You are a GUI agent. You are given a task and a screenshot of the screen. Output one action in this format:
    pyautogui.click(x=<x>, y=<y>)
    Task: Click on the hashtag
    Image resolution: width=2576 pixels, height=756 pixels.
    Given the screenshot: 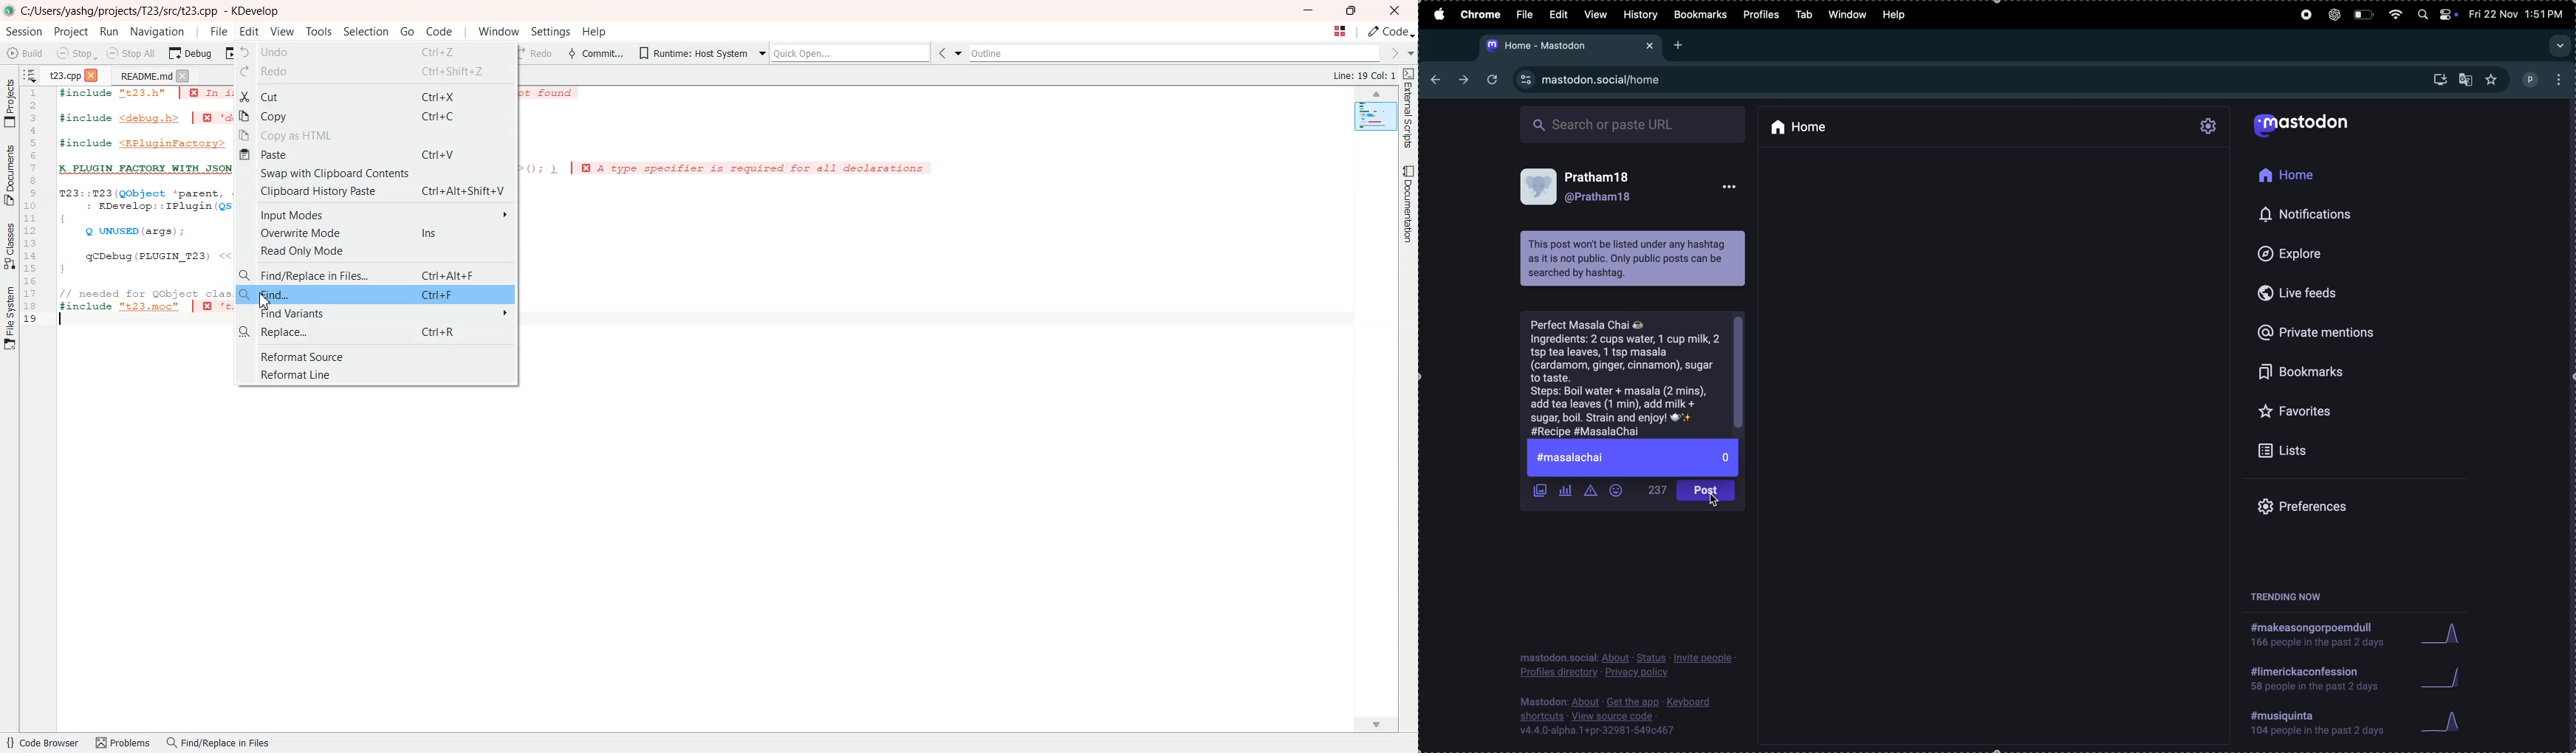 What is the action you would take?
    pyautogui.click(x=2318, y=680)
    